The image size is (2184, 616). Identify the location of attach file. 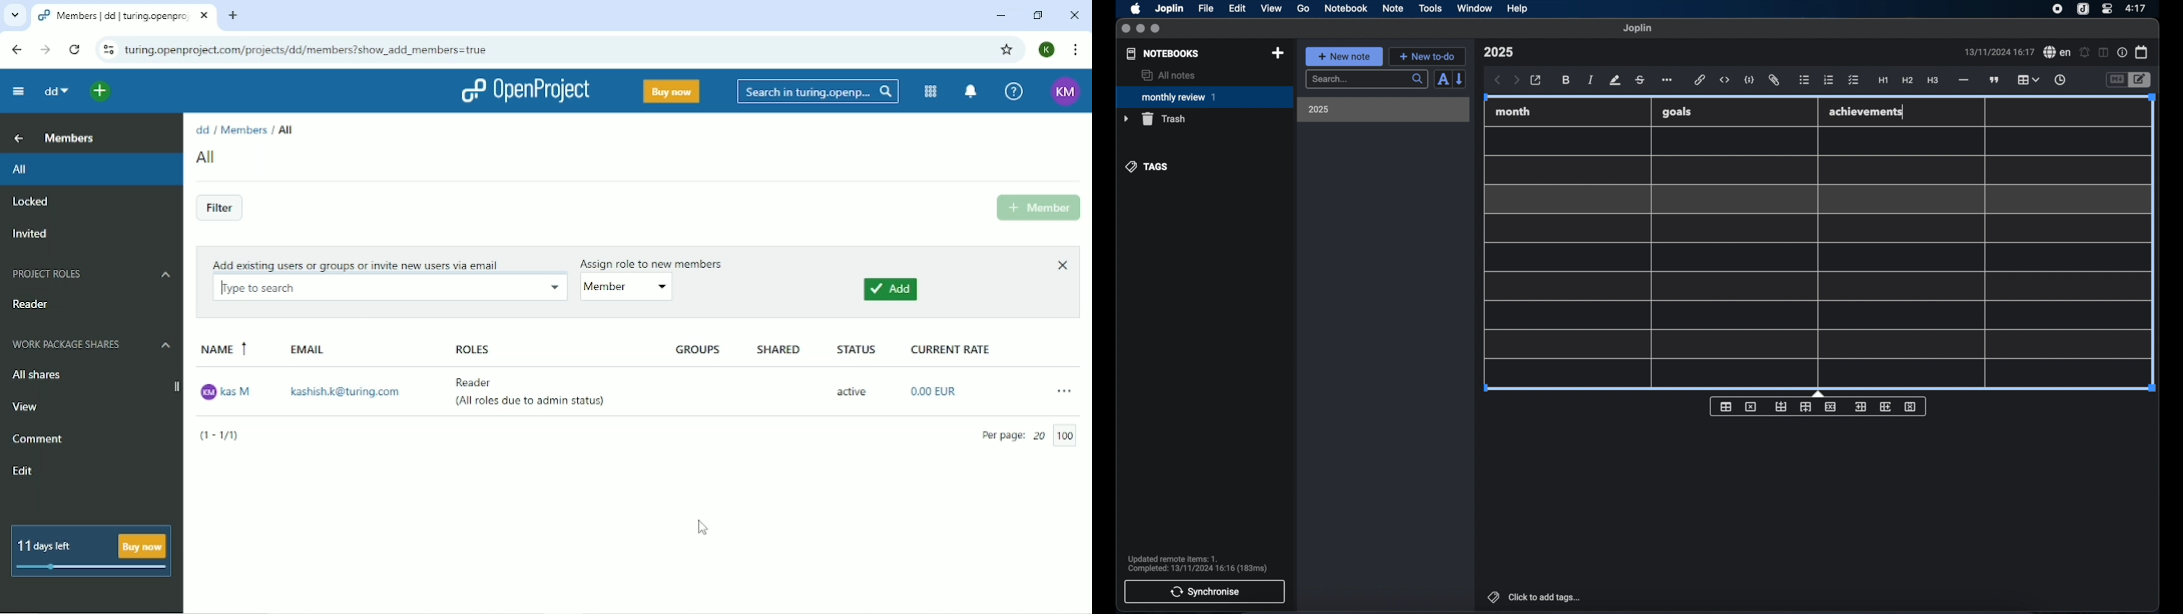
(1774, 80).